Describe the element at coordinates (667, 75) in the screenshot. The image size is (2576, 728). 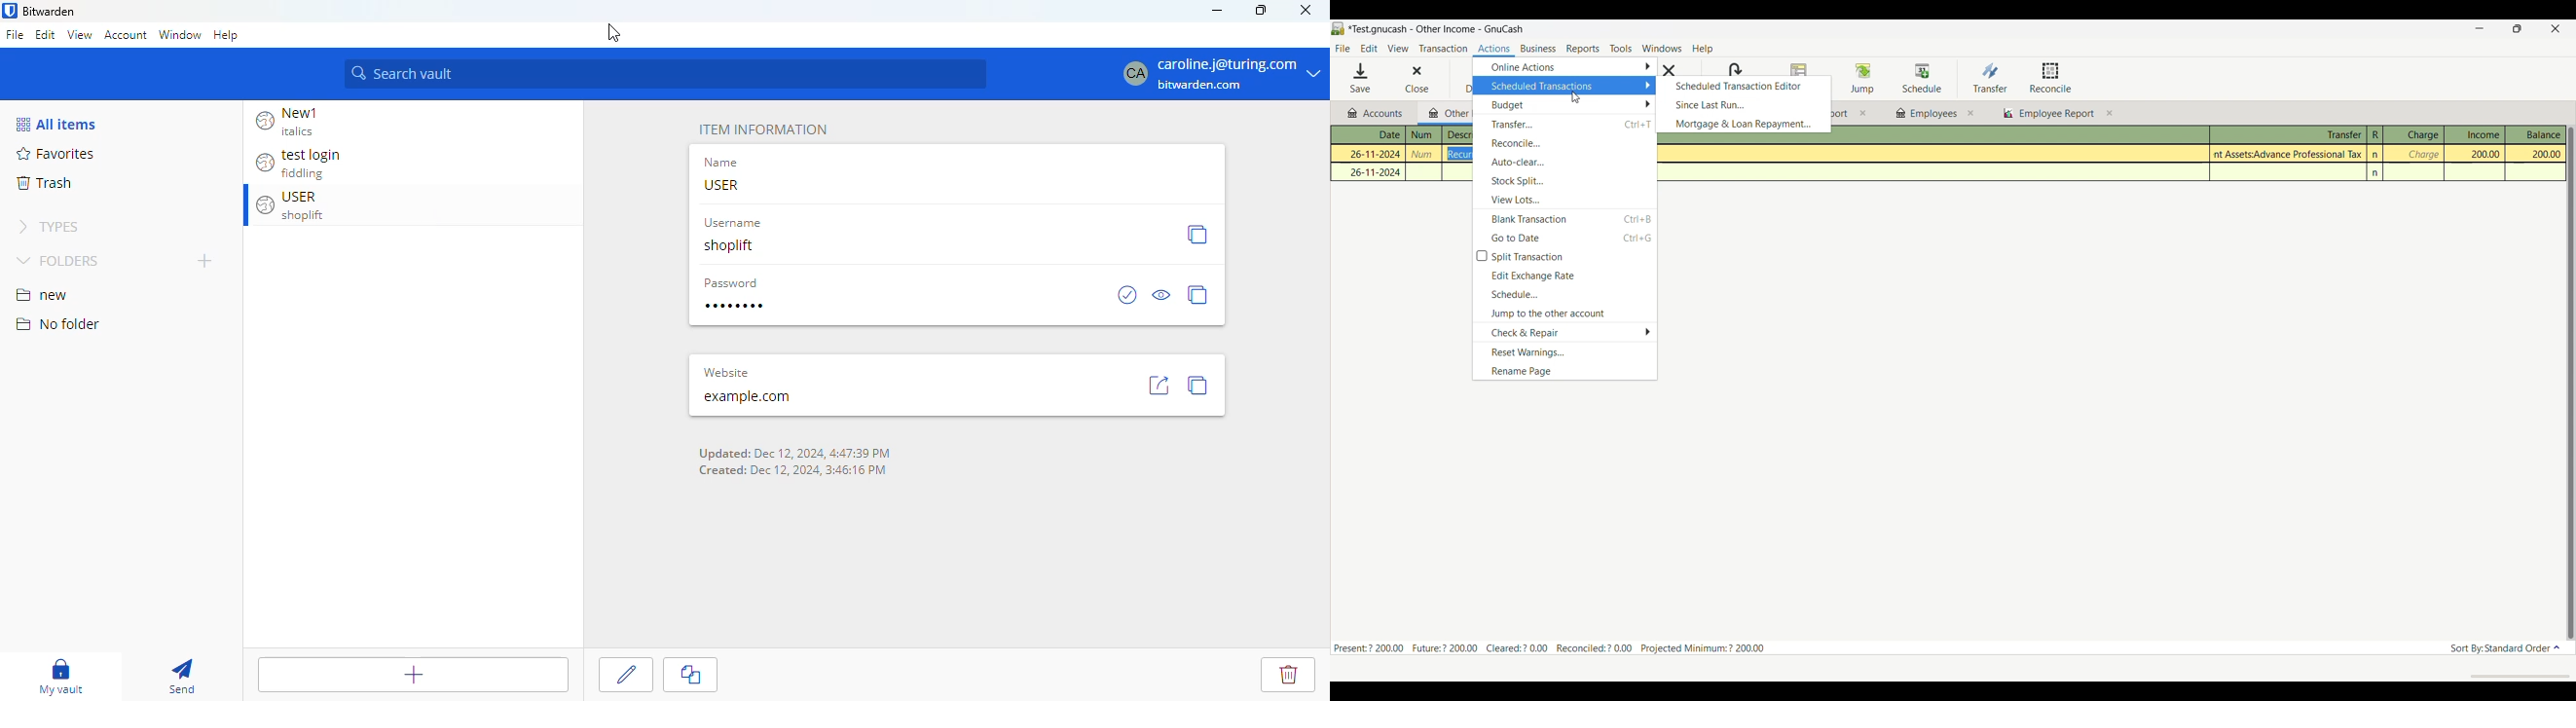
I see `search vault` at that location.